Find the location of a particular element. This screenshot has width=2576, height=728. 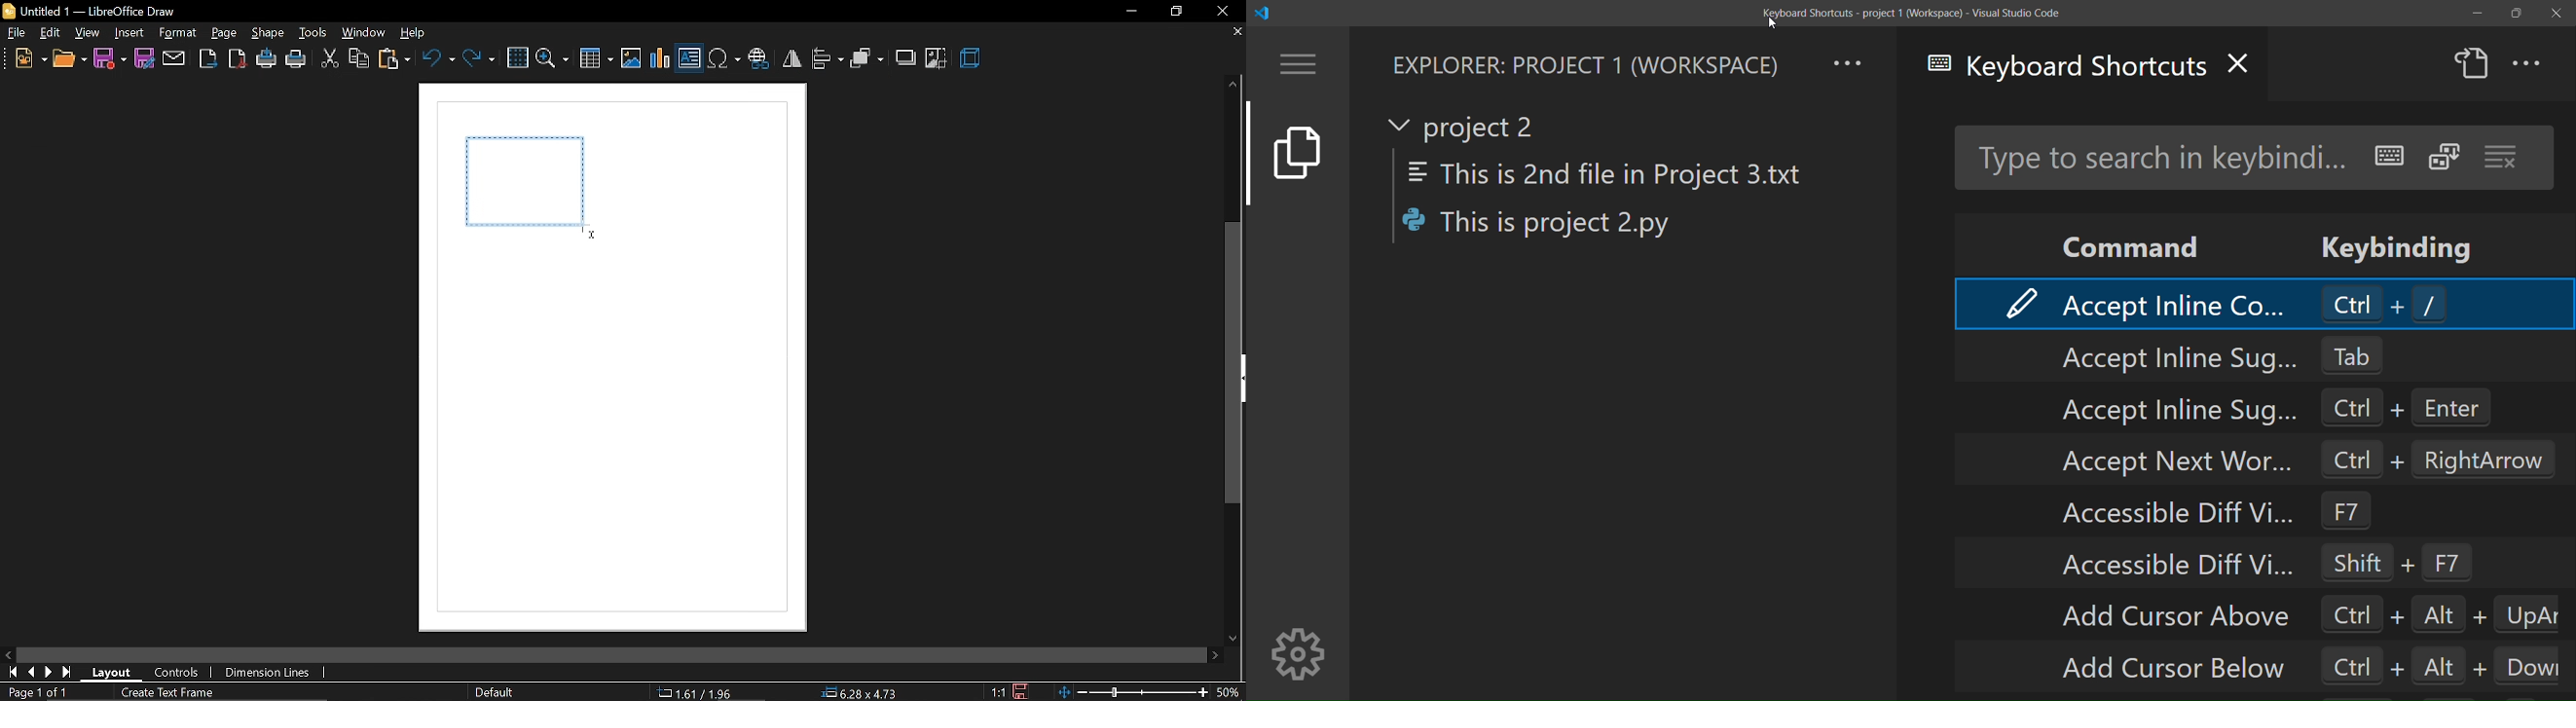

type to search is located at coordinates (2157, 157).